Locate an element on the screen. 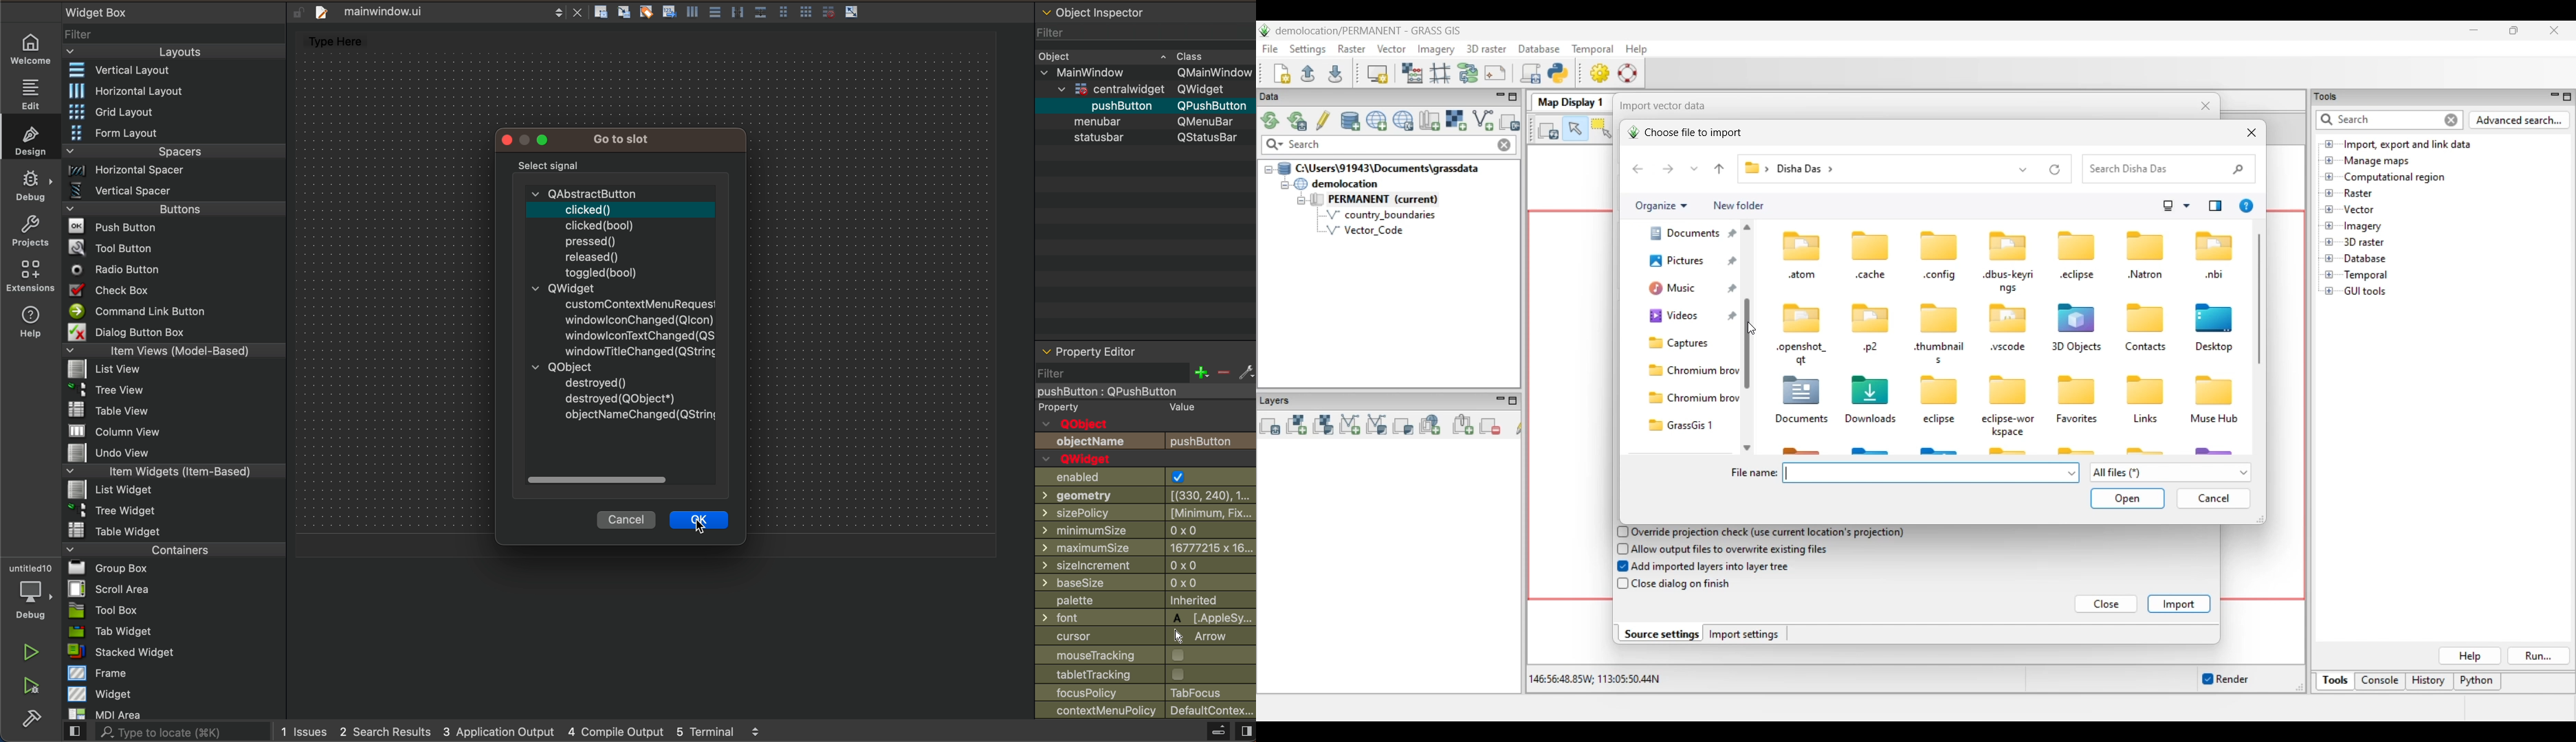 The height and width of the screenshot is (756, 2576). geometry is located at coordinates (1144, 496).